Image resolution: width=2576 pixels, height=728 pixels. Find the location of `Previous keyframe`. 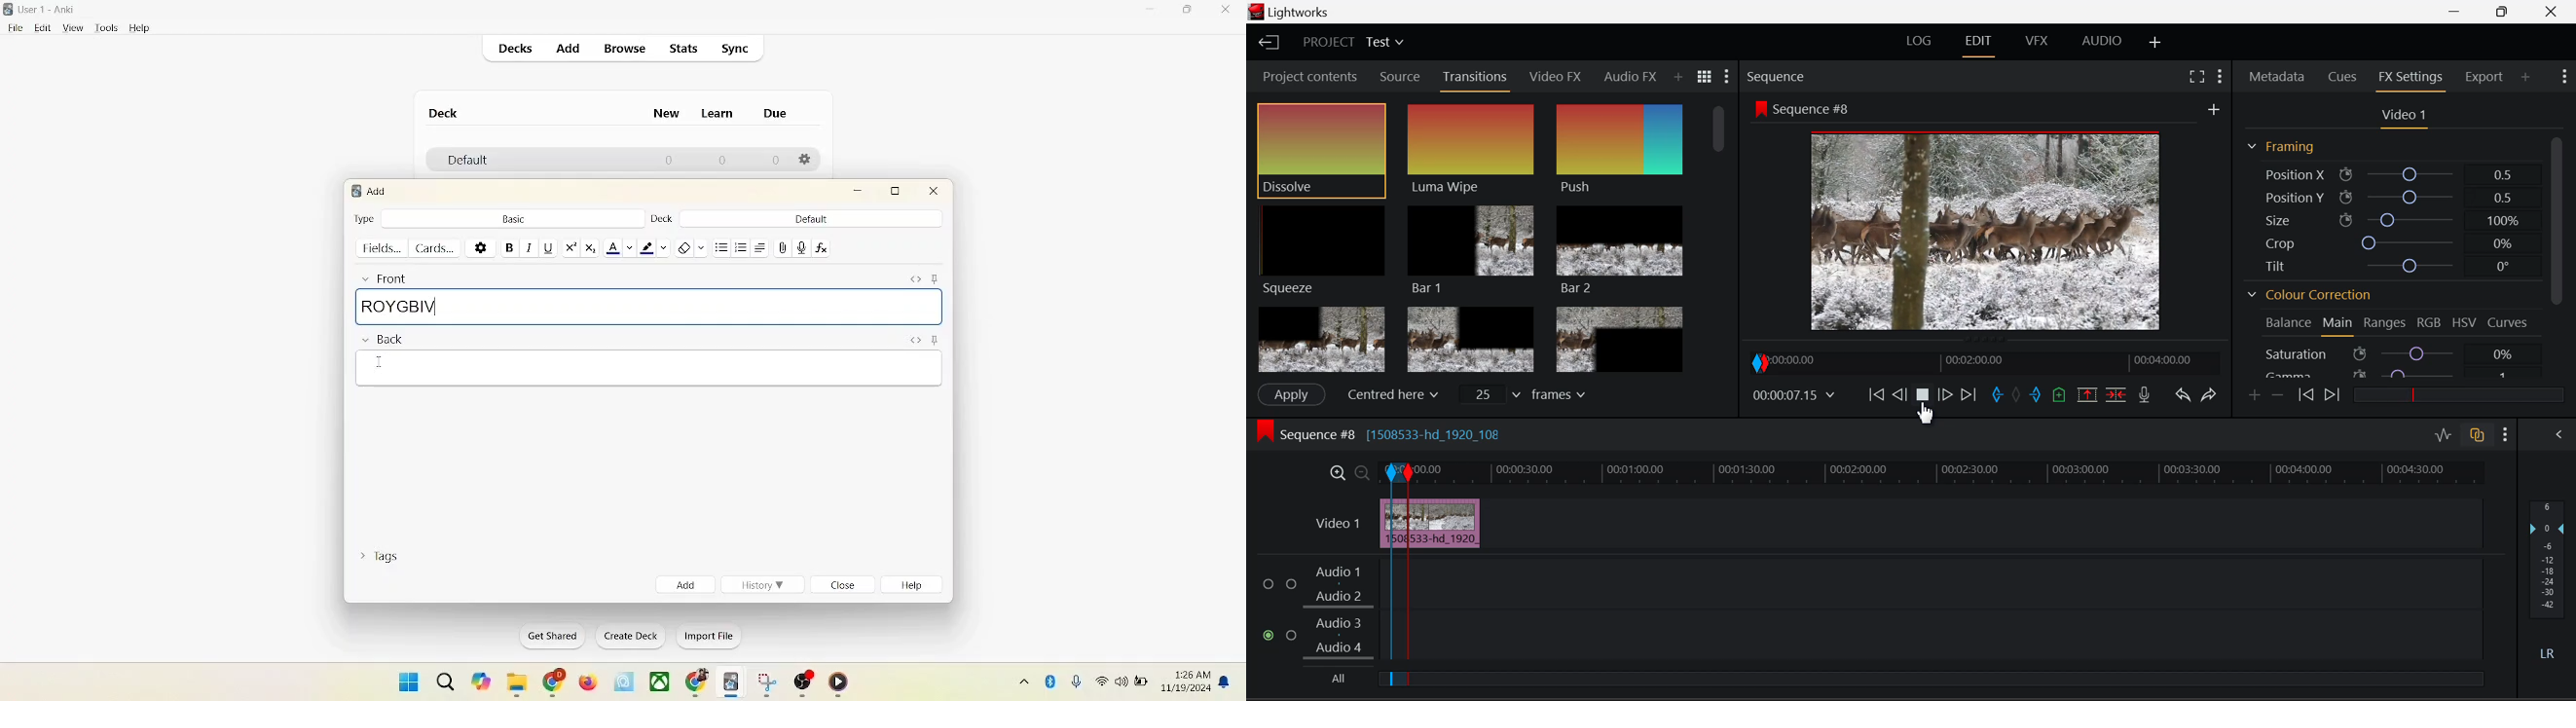

Previous keyframe is located at coordinates (2305, 395).